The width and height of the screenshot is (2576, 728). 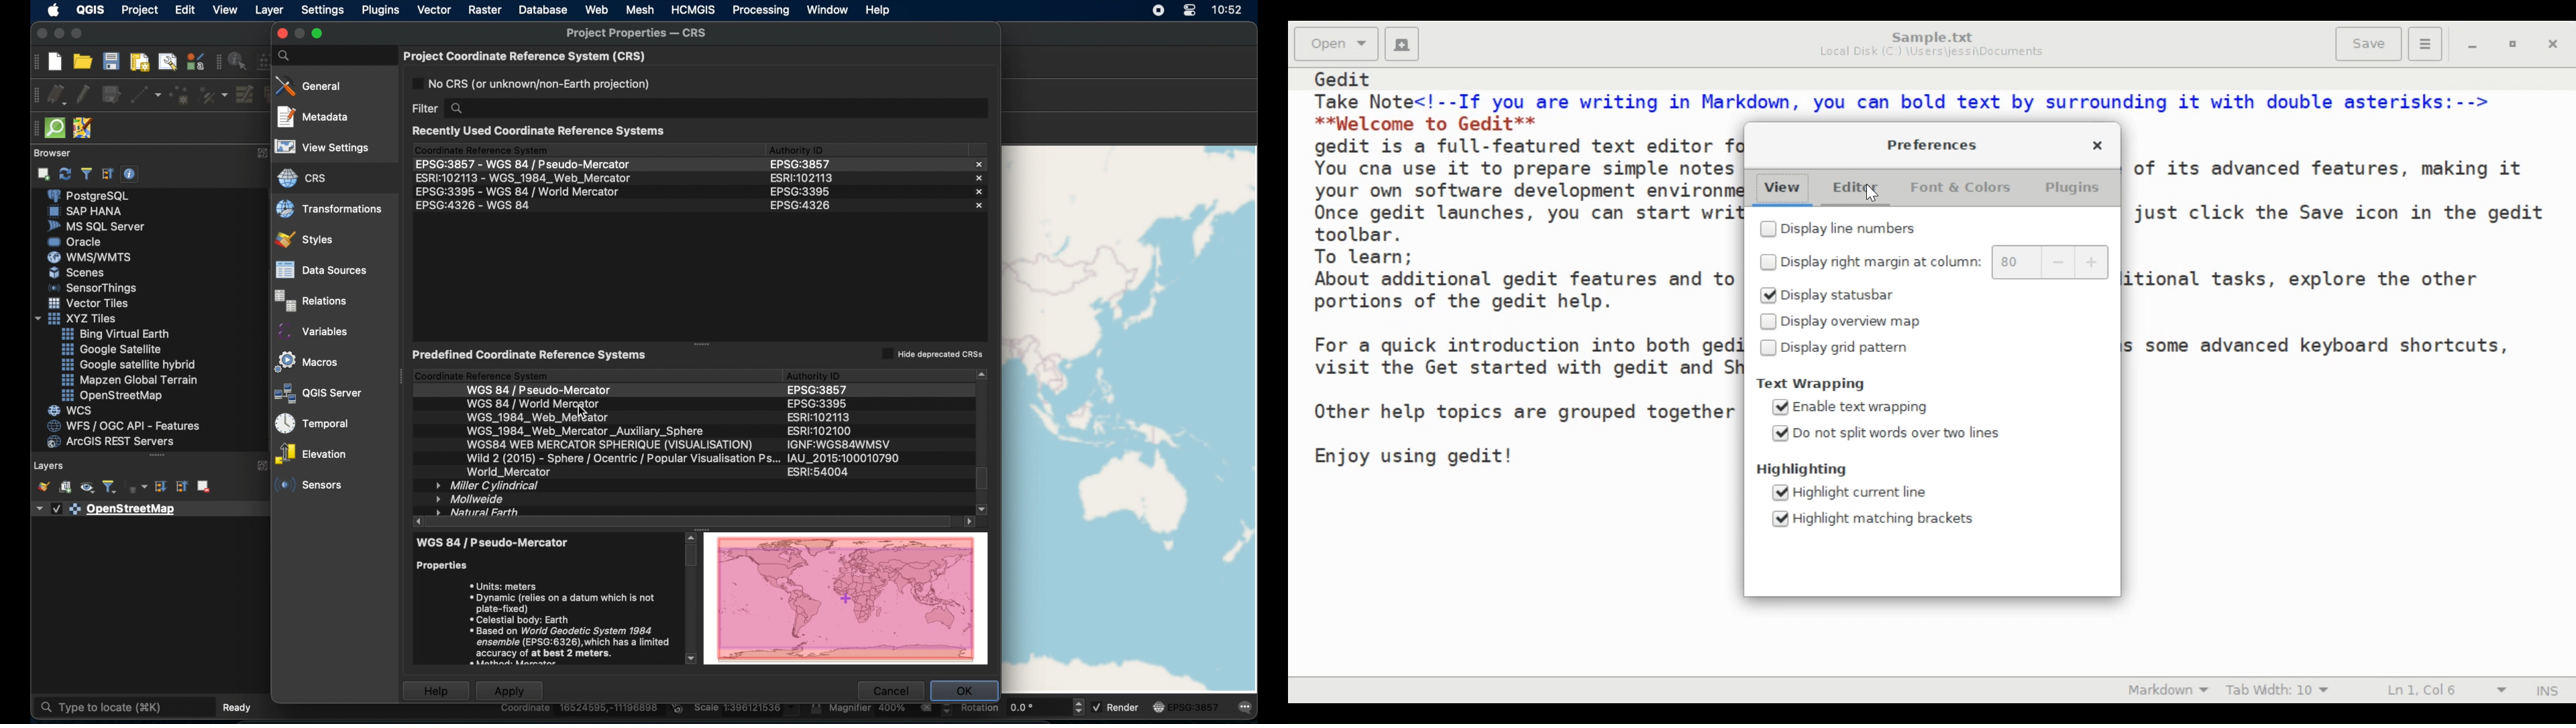 I want to click on sensors, so click(x=311, y=487).